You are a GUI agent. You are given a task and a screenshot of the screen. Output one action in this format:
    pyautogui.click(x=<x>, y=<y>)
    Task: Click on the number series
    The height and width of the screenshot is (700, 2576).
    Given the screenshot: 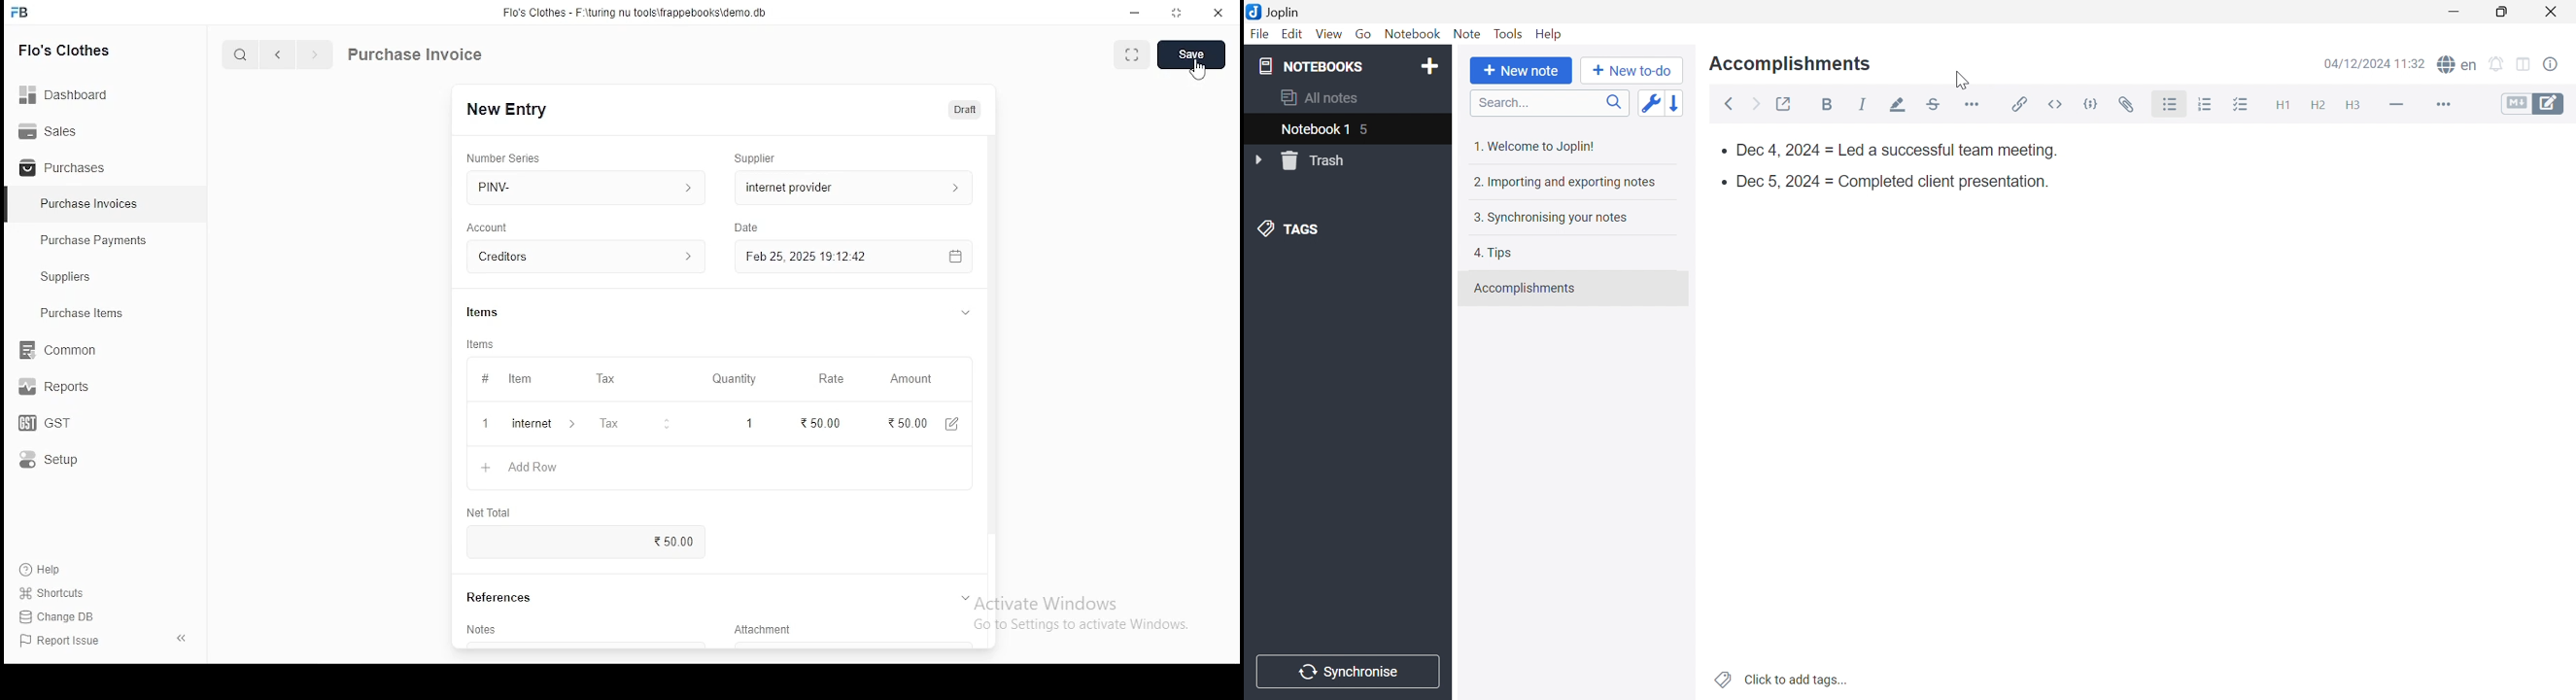 What is the action you would take?
    pyautogui.click(x=504, y=158)
    